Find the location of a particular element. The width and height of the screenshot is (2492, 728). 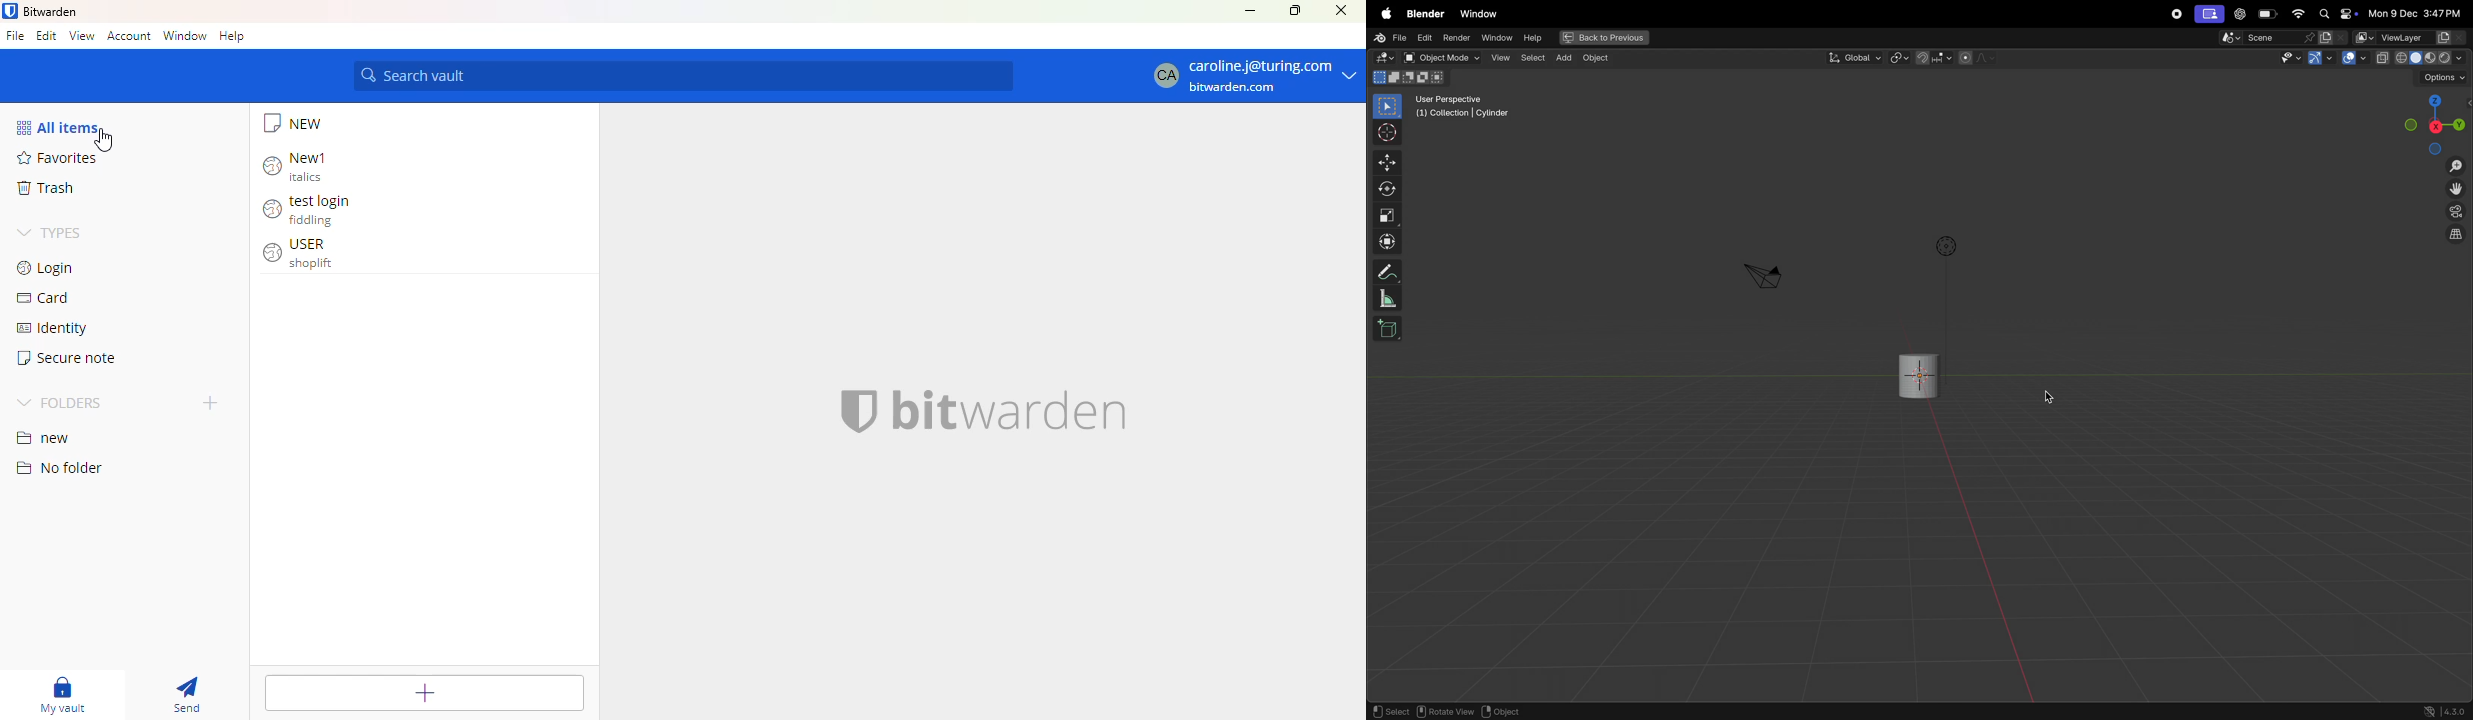

help is located at coordinates (1532, 37).